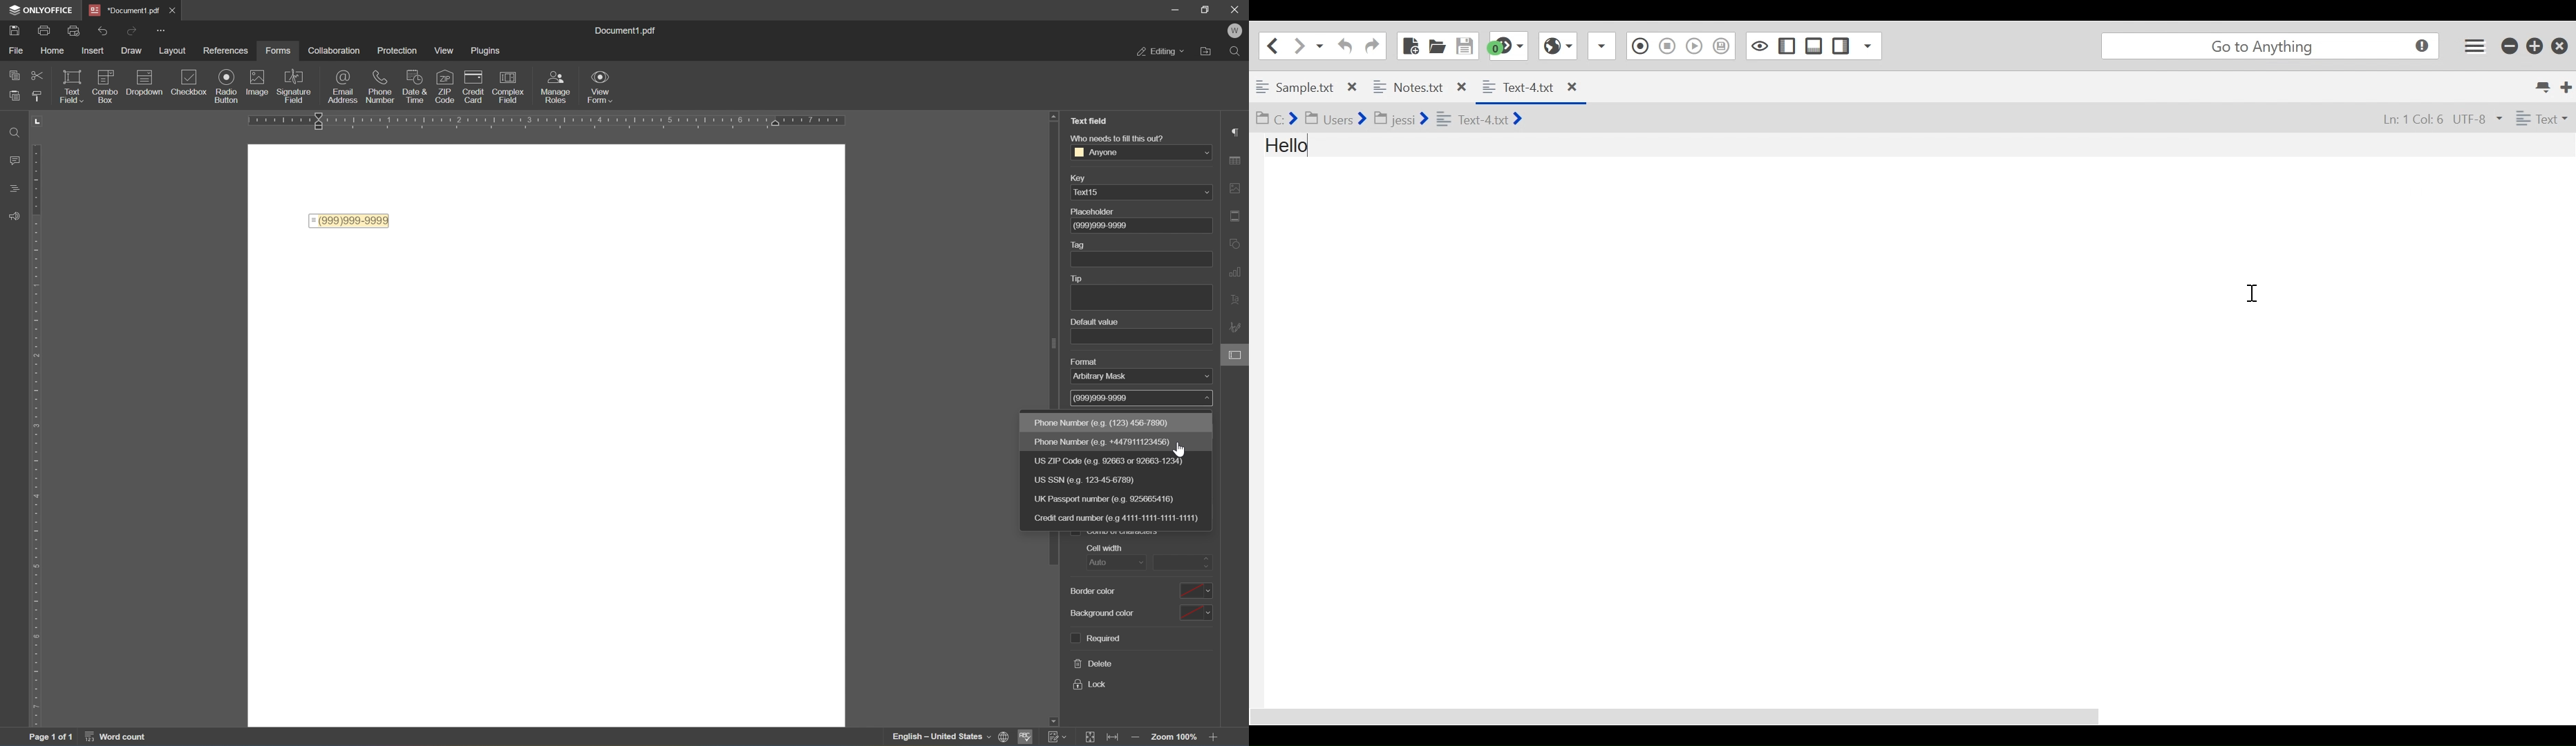 The height and width of the screenshot is (756, 2576). Describe the element at coordinates (102, 31) in the screenshot. I see `undo` at that location.